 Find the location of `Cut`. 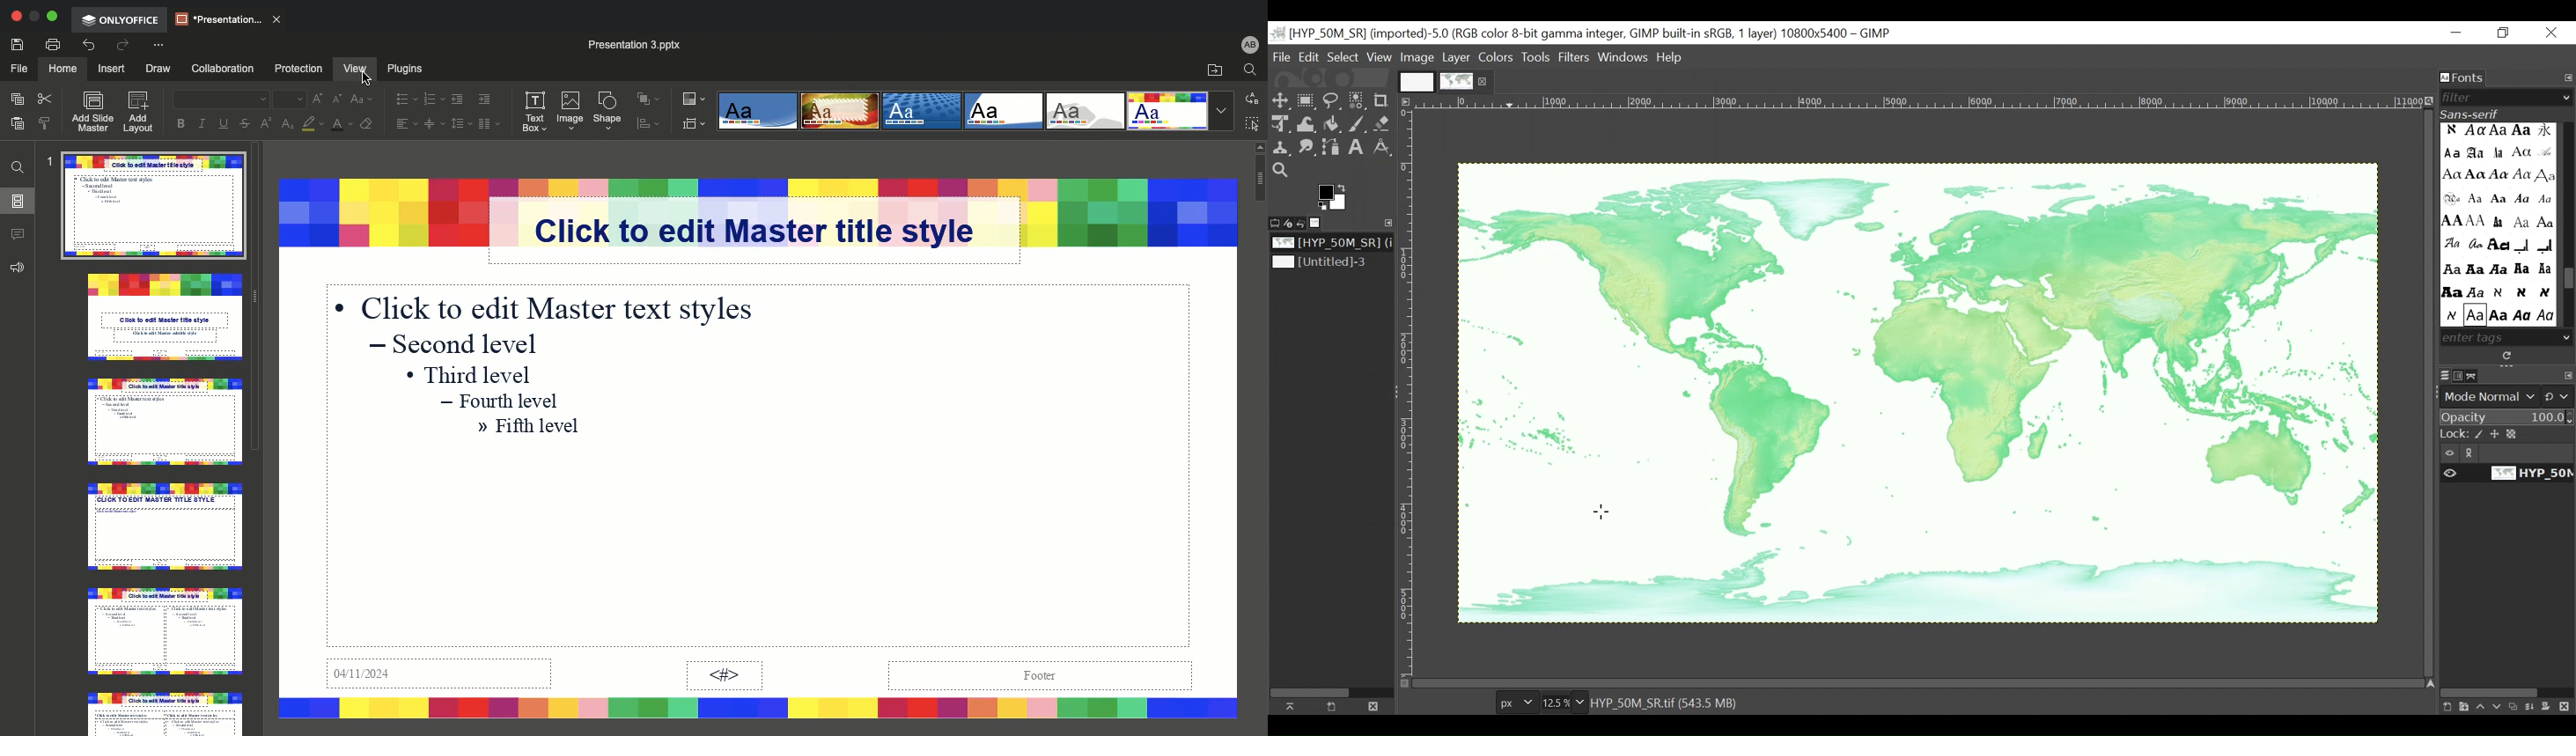

Cut is located at coordinates (47, 100).